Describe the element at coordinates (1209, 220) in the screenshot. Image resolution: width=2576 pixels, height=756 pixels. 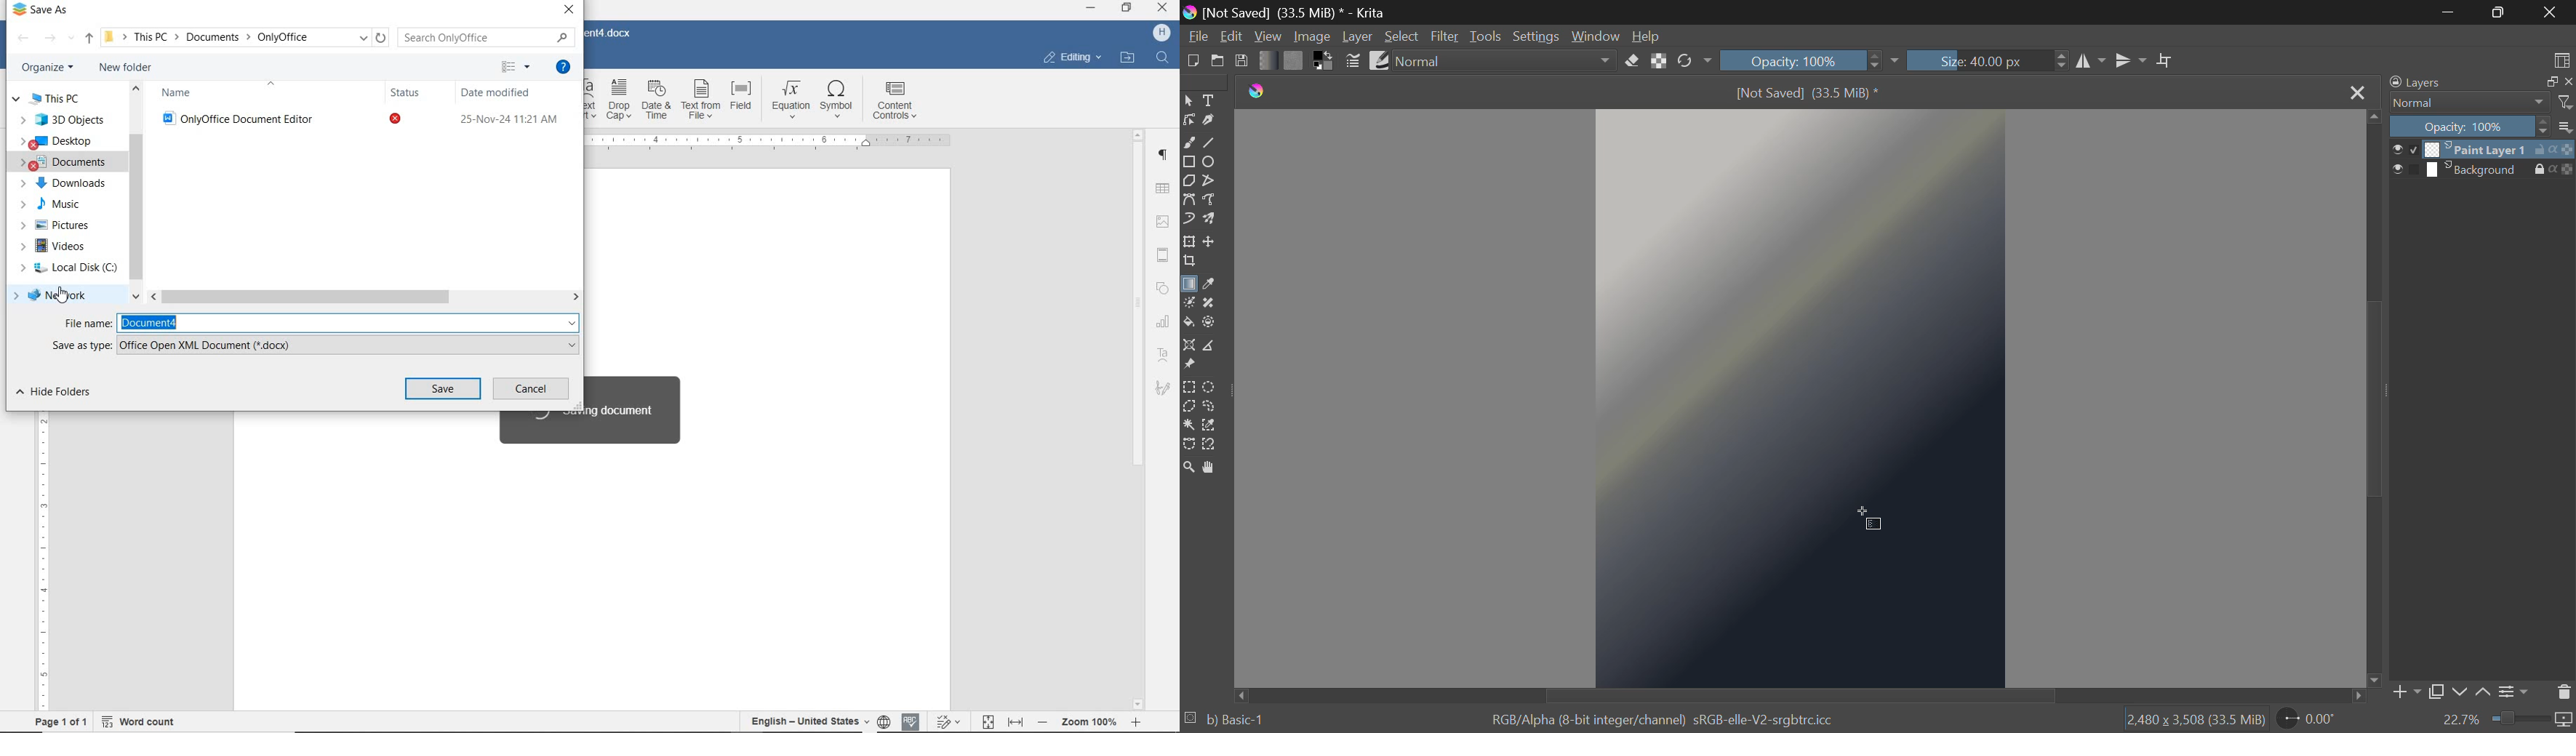
I see `Multibrush Tool` at that location.